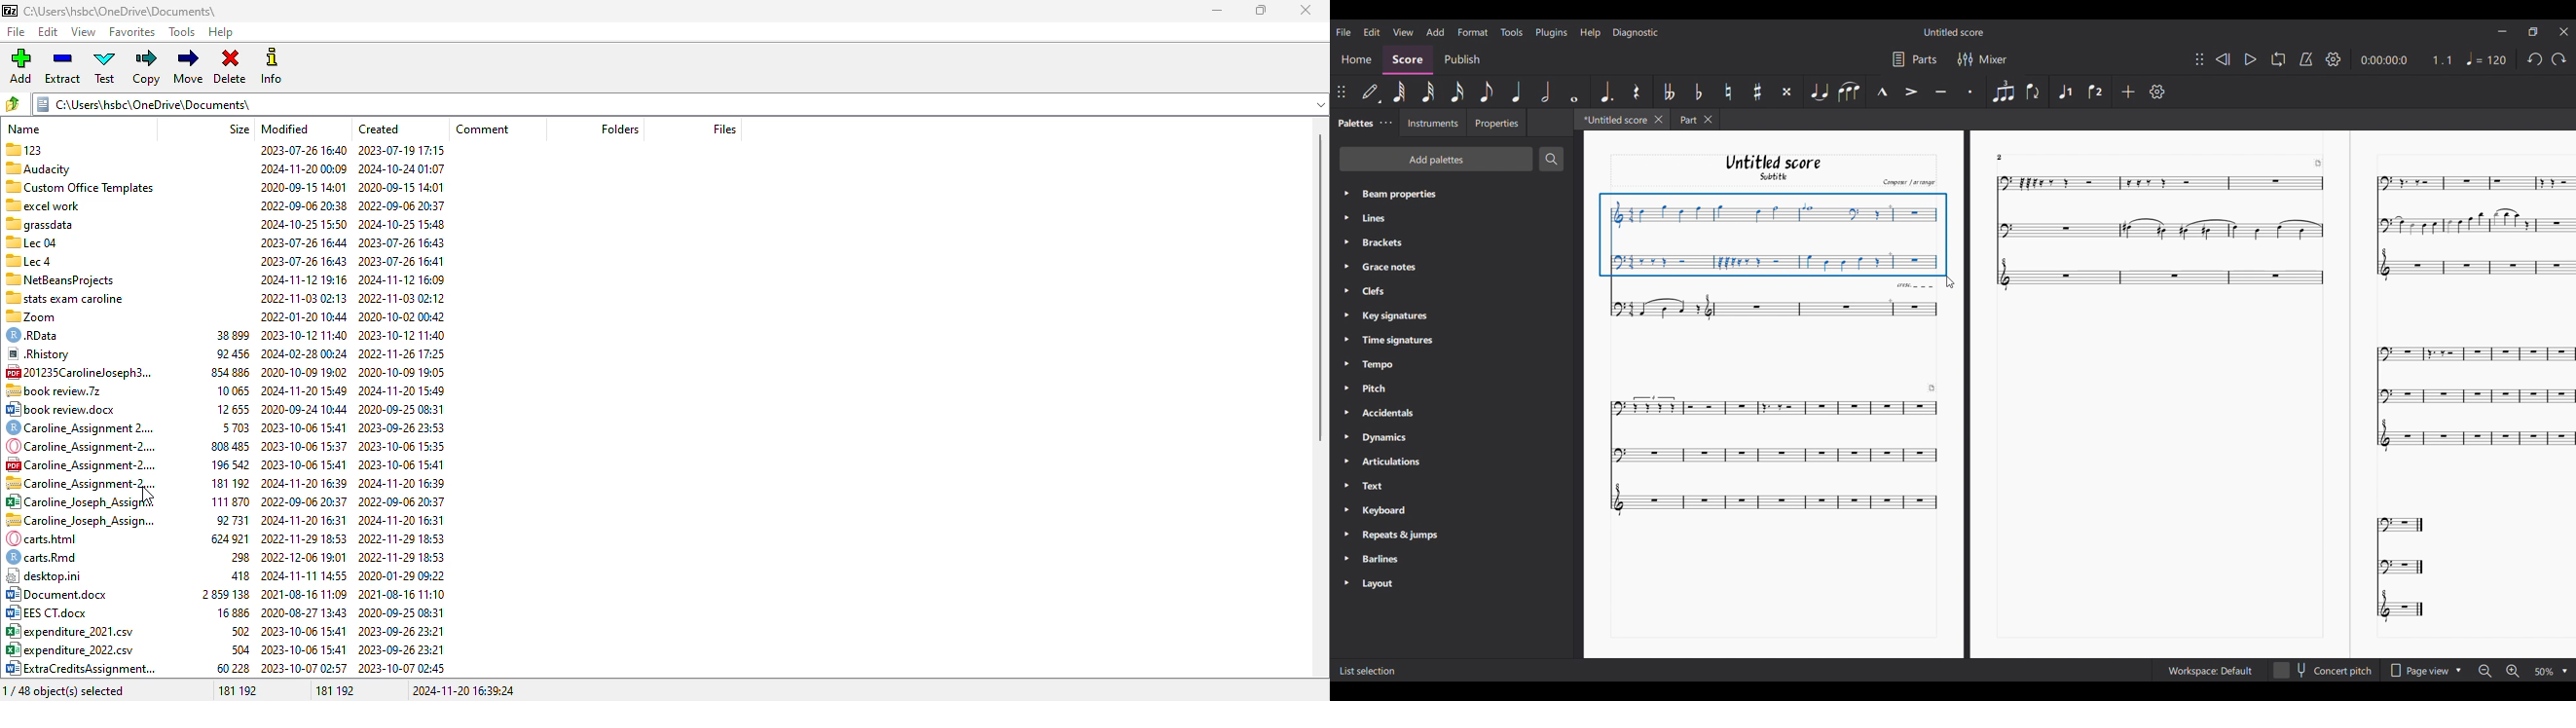 The height and width of the screenshot is (728, 2576). I want to click on , so click(1345, 267).